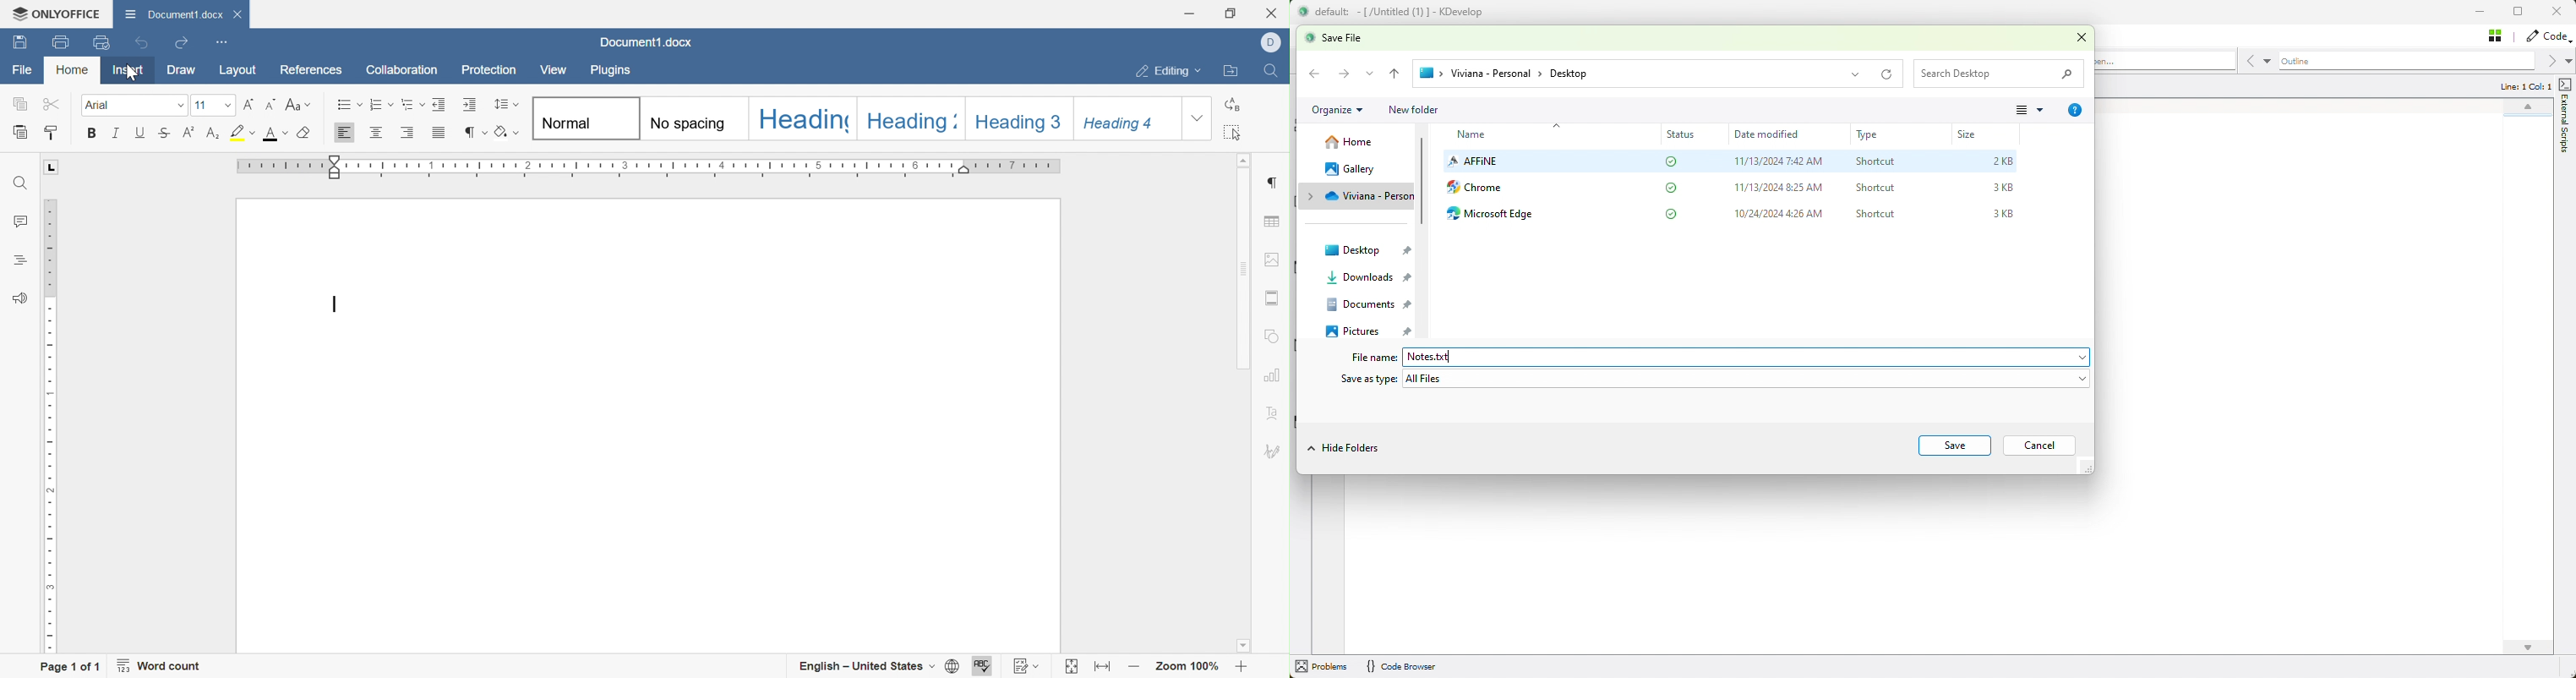 Image resolution: width=2576 pixels, height=700 pixels. What do you see at coordinates (983, 665) in the screenshot?
I see `Spell checking` at bounding box center [983, 665].